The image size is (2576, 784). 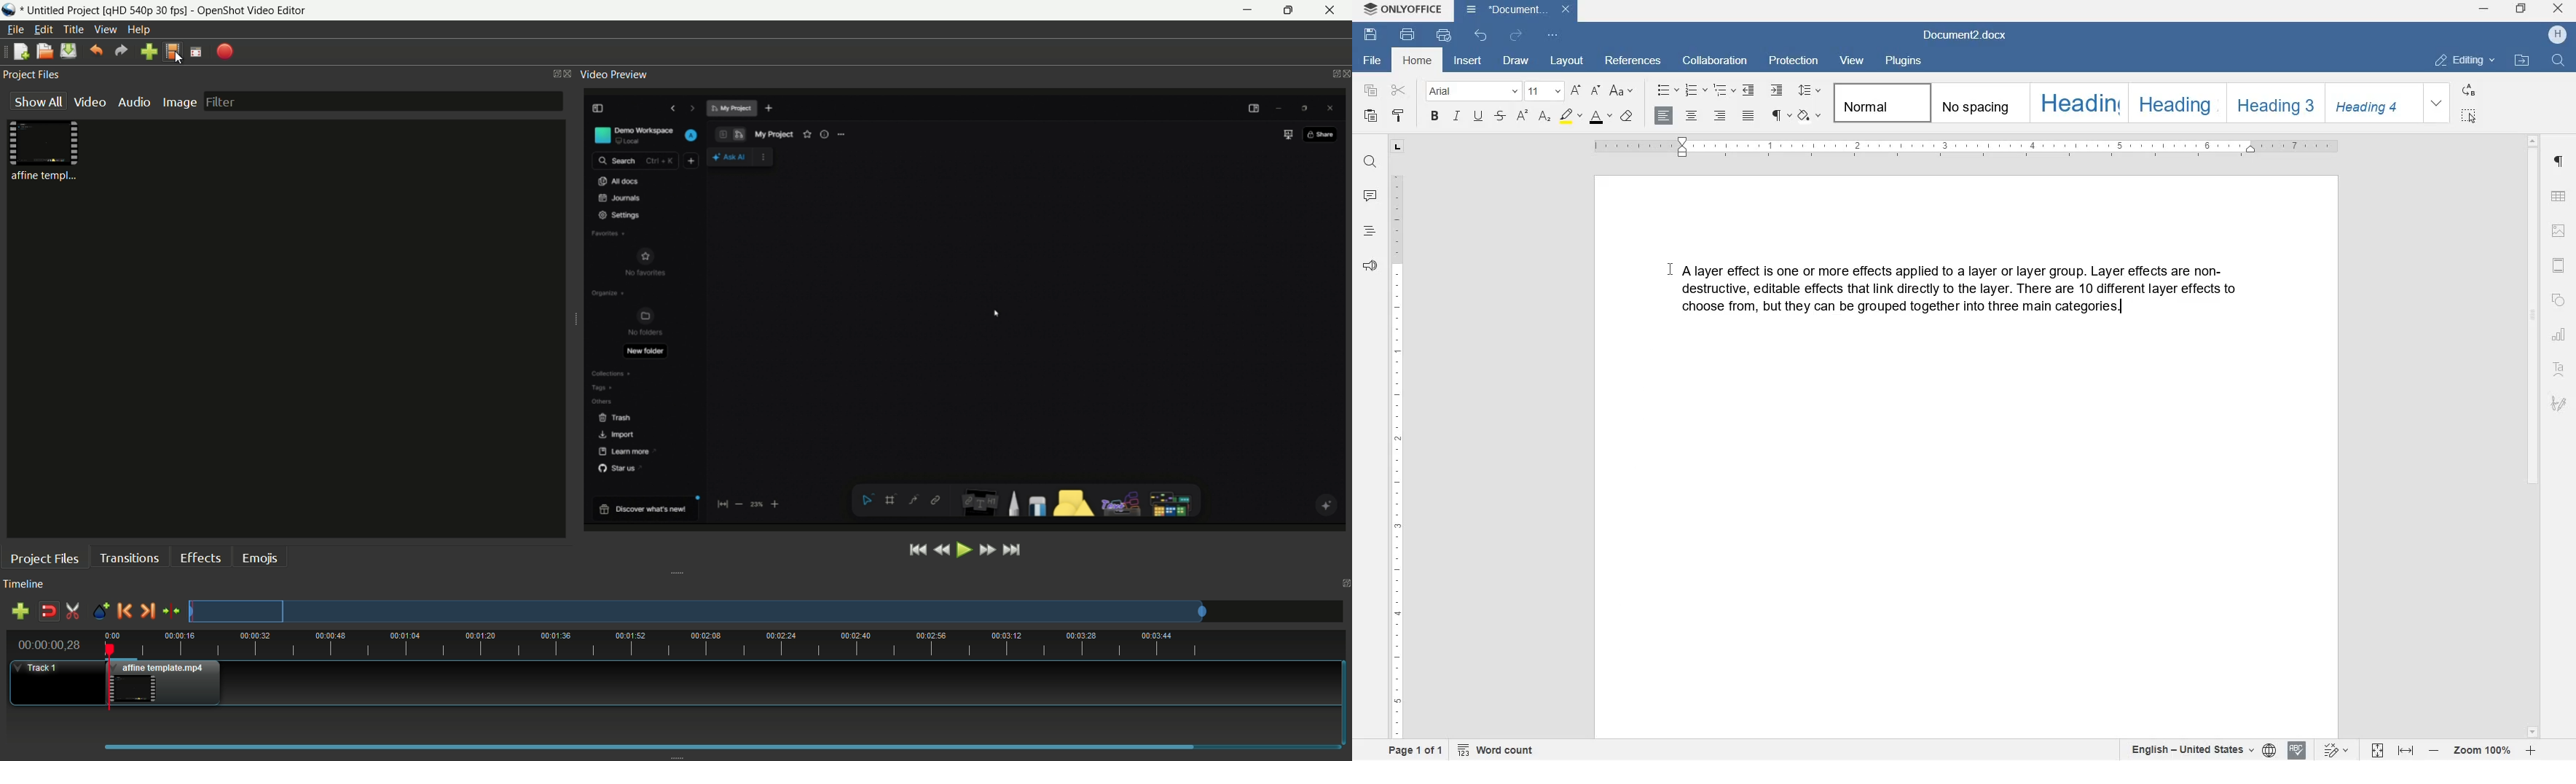 I want to click on ruler, so click(x=1969, y=147).